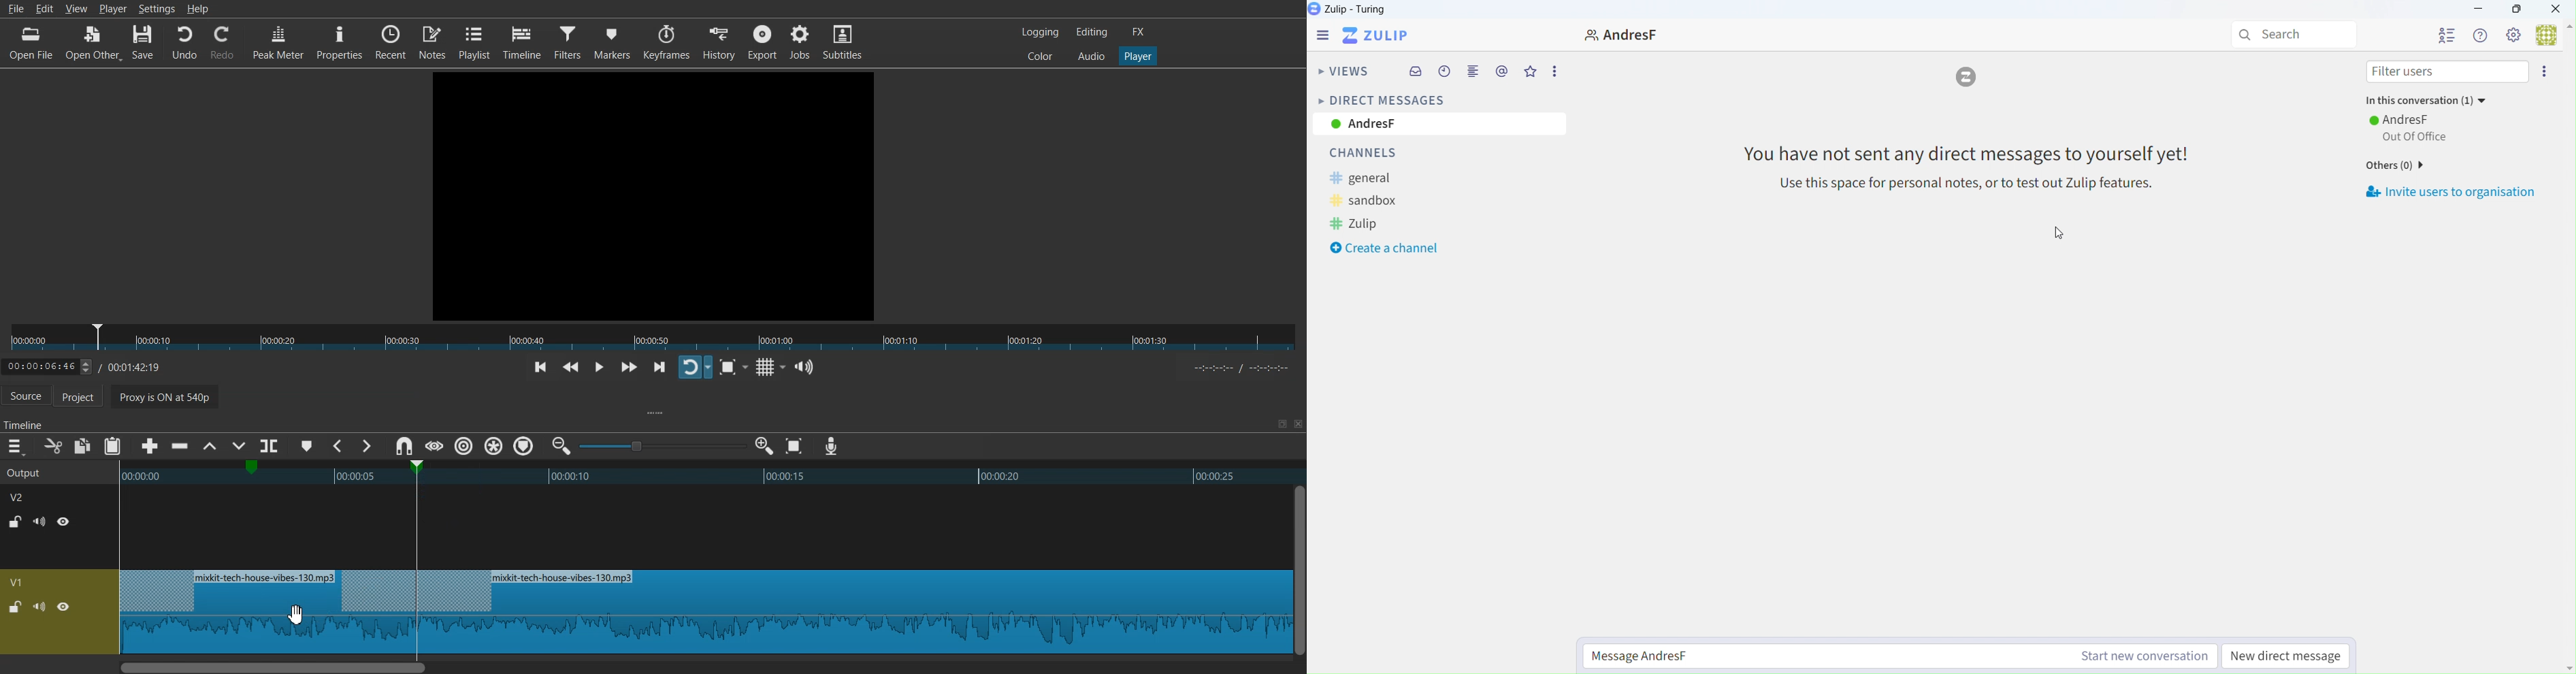  I want to click on AndresF, so click(2415, 119).